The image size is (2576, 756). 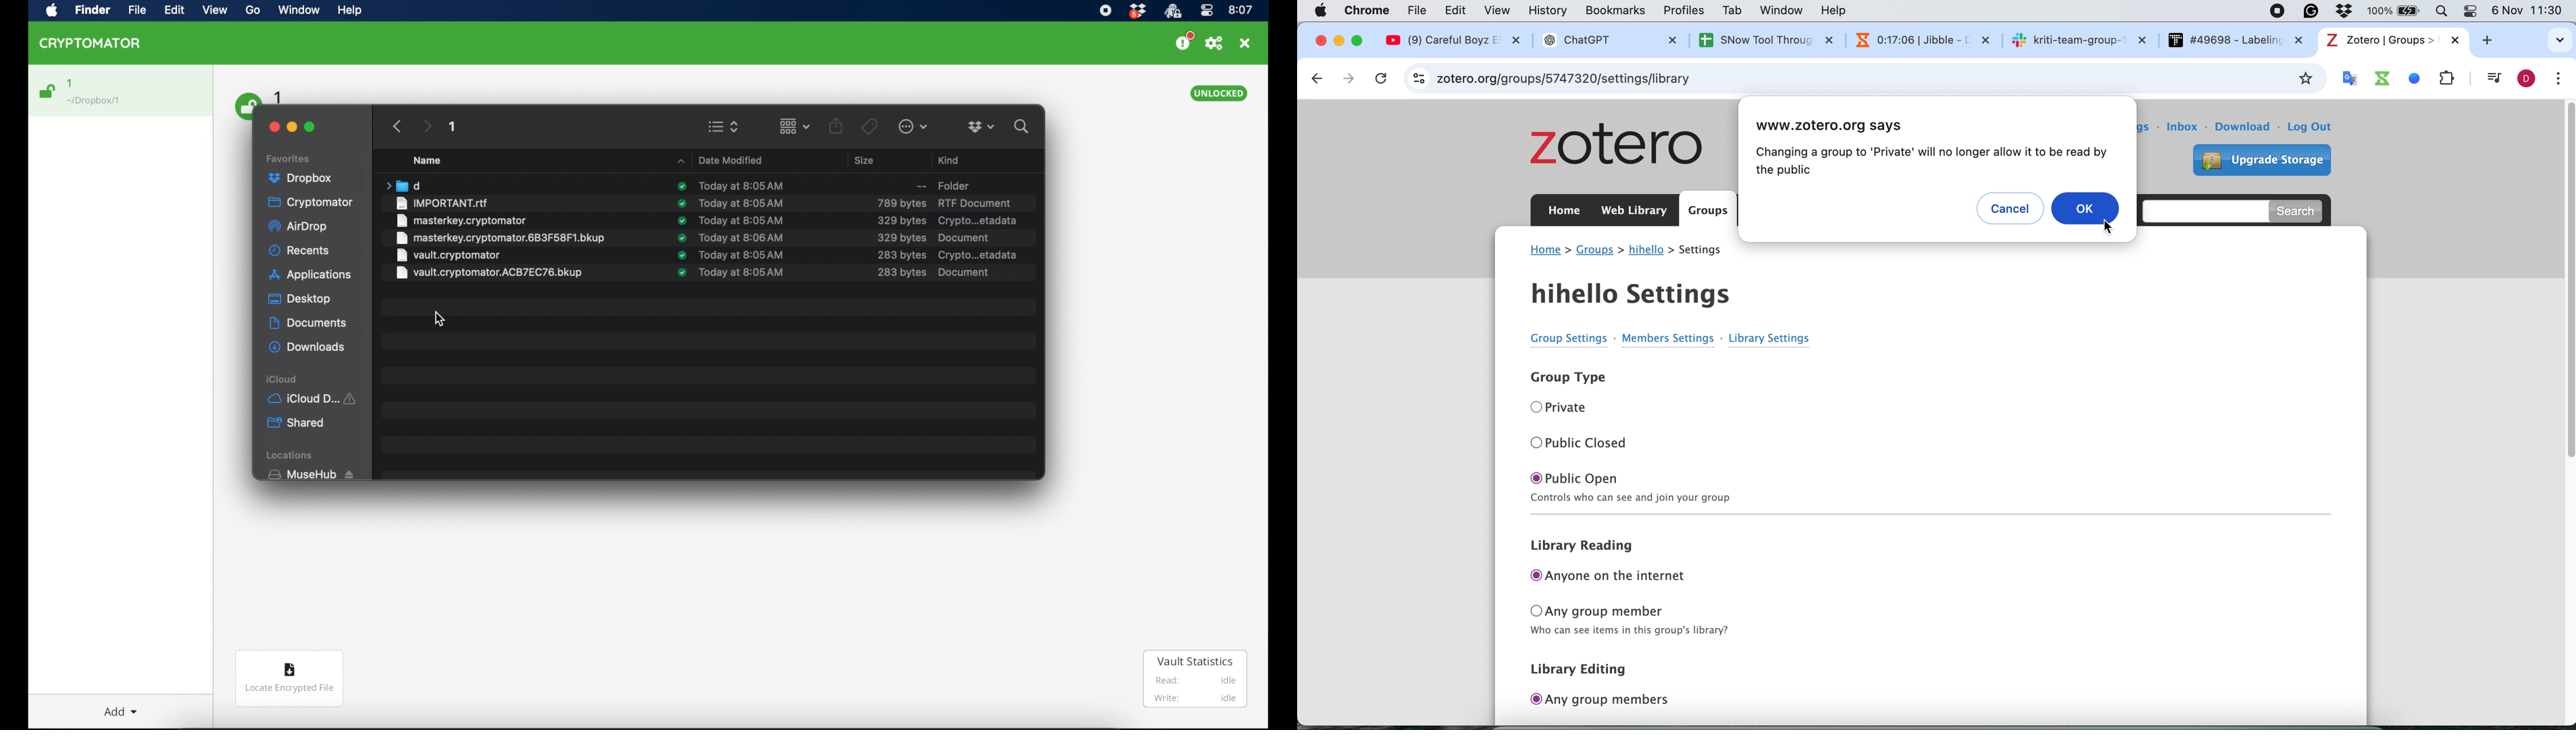 What do you see at coordinates (1578, 79) in the screenshot?
I see `zotero.org/groups/5747320/hihello` at bounding box center [1578, 79].